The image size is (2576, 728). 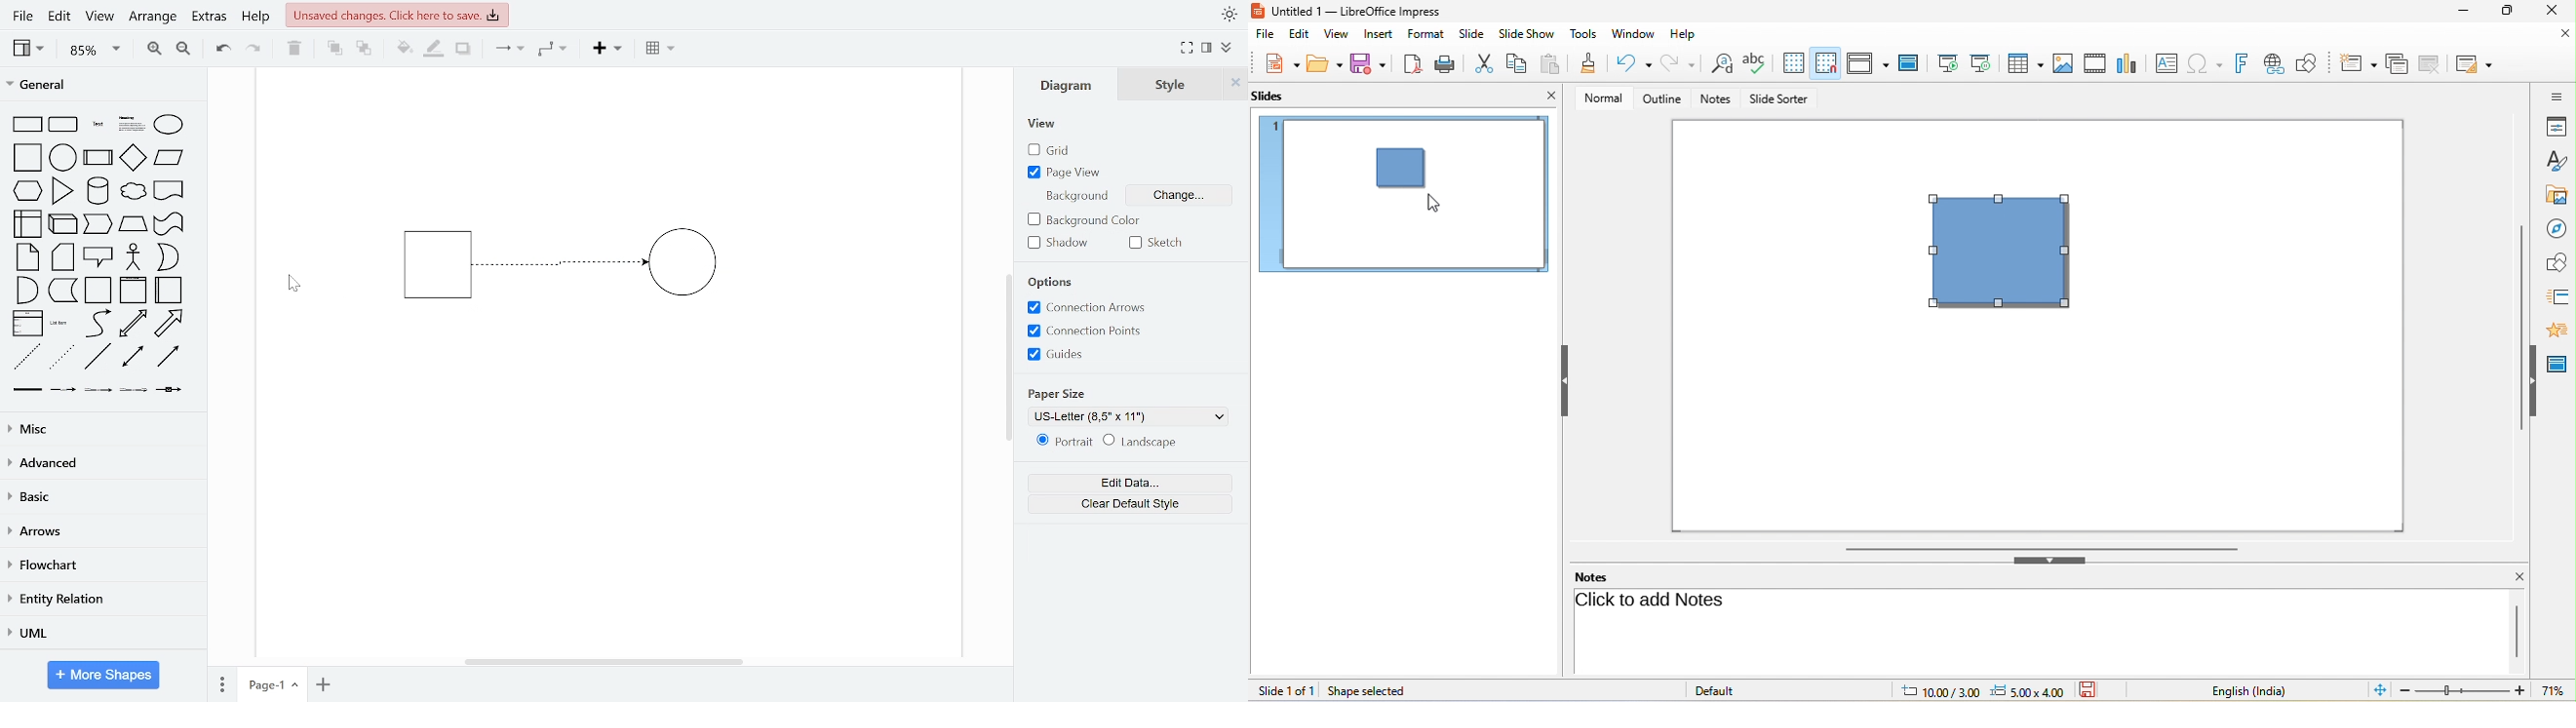 I want to click on or, so click(x=168, y=257).